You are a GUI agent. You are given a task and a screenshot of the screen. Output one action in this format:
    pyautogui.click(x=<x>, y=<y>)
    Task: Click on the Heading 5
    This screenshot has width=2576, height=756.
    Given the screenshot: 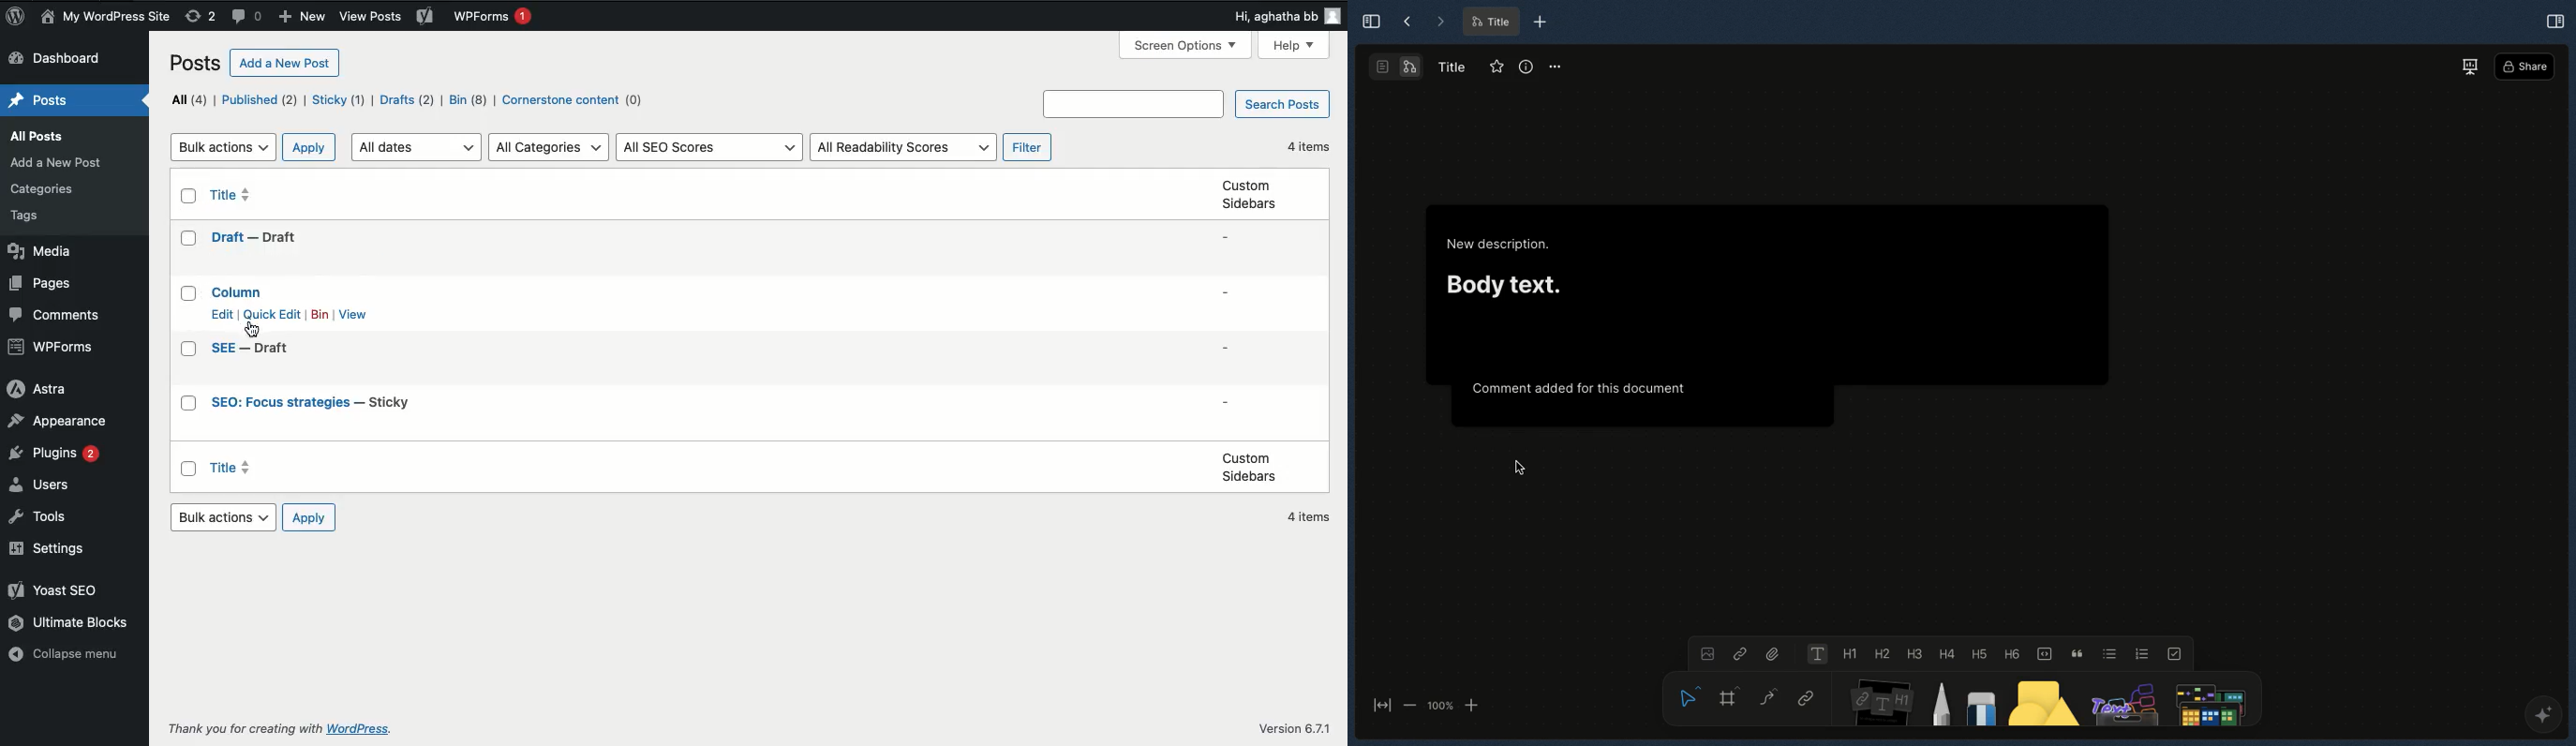 What is the action you would take?
    pyautogui.click(x=1976, y=653)
    